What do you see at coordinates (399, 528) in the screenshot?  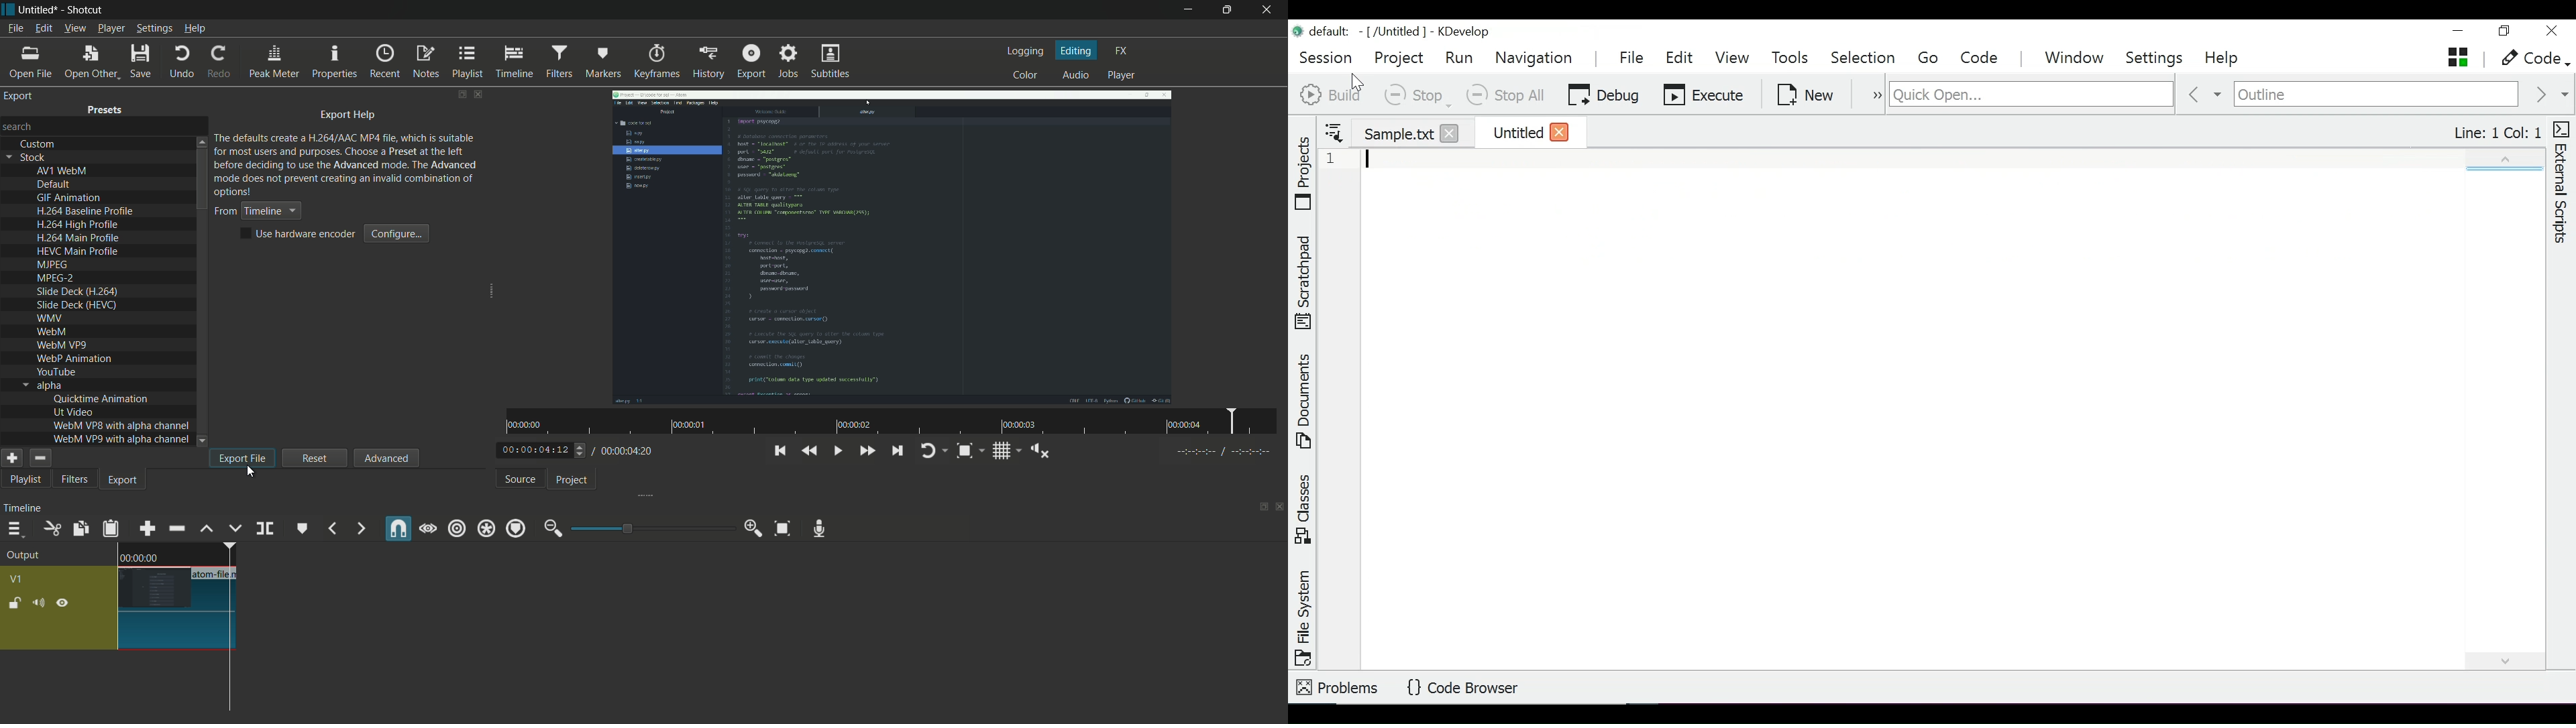 I see `snap` at bounding box center [399, 528].